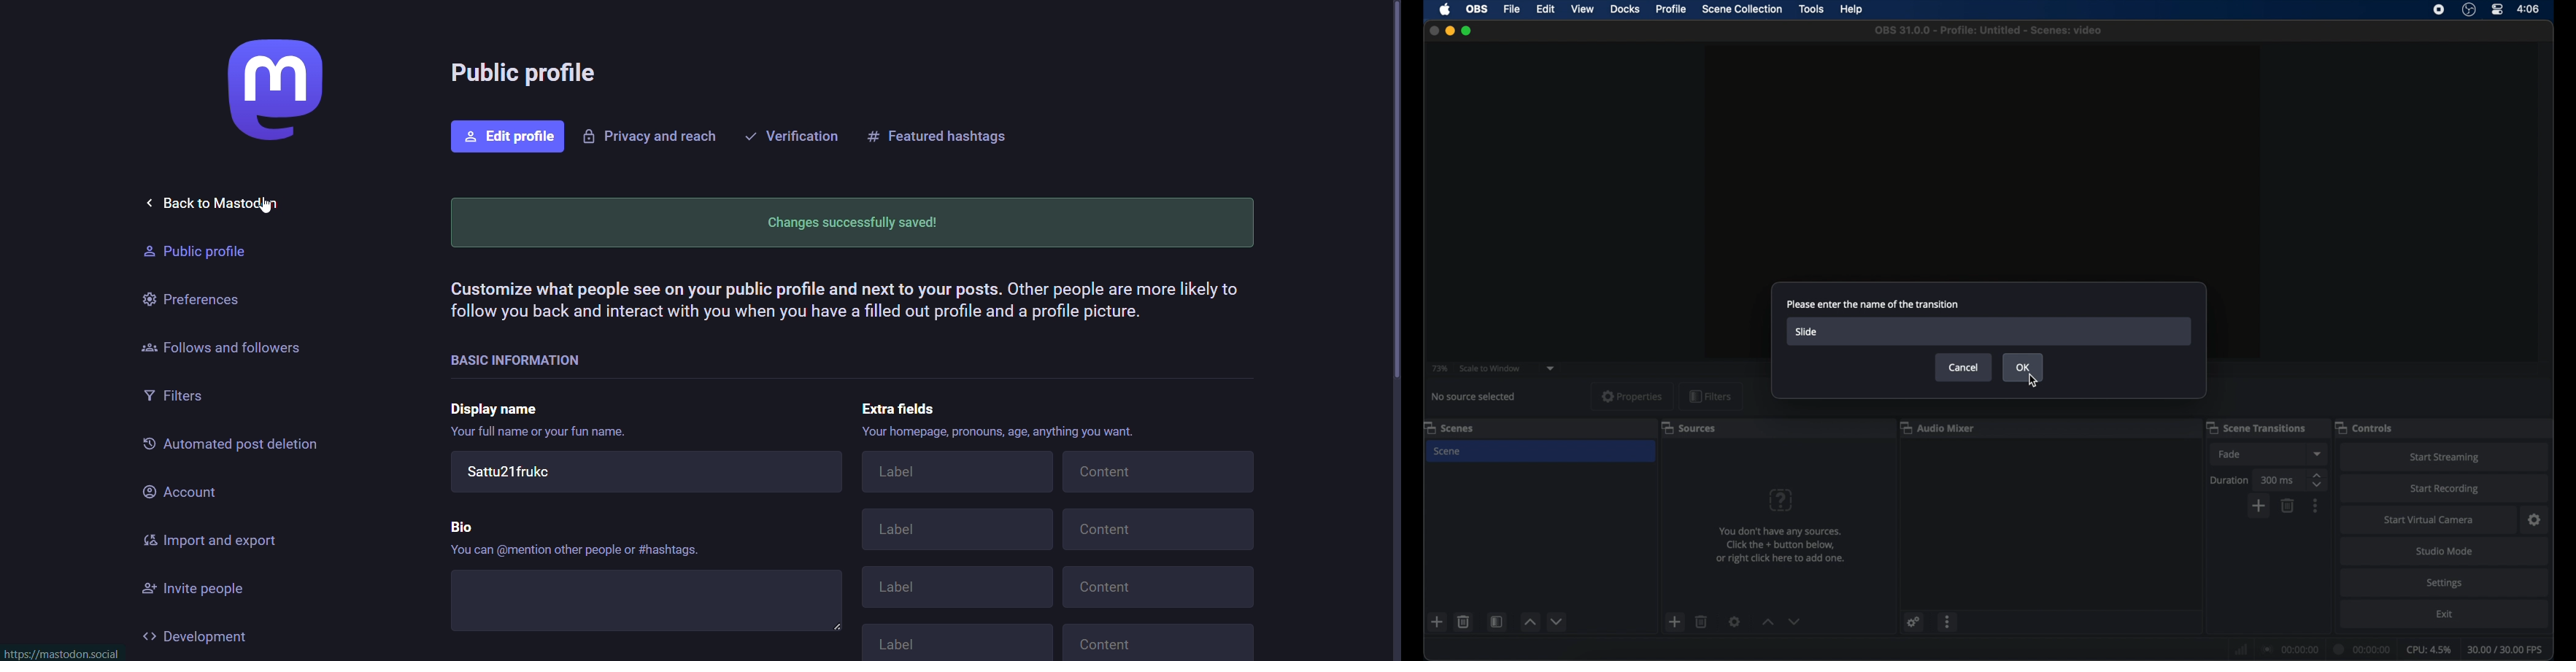 The height and width of the screenshot is (672, 2576). Describe the element at coordinates (2319, 480) in the screenshot. I see `stepper button` at that location.